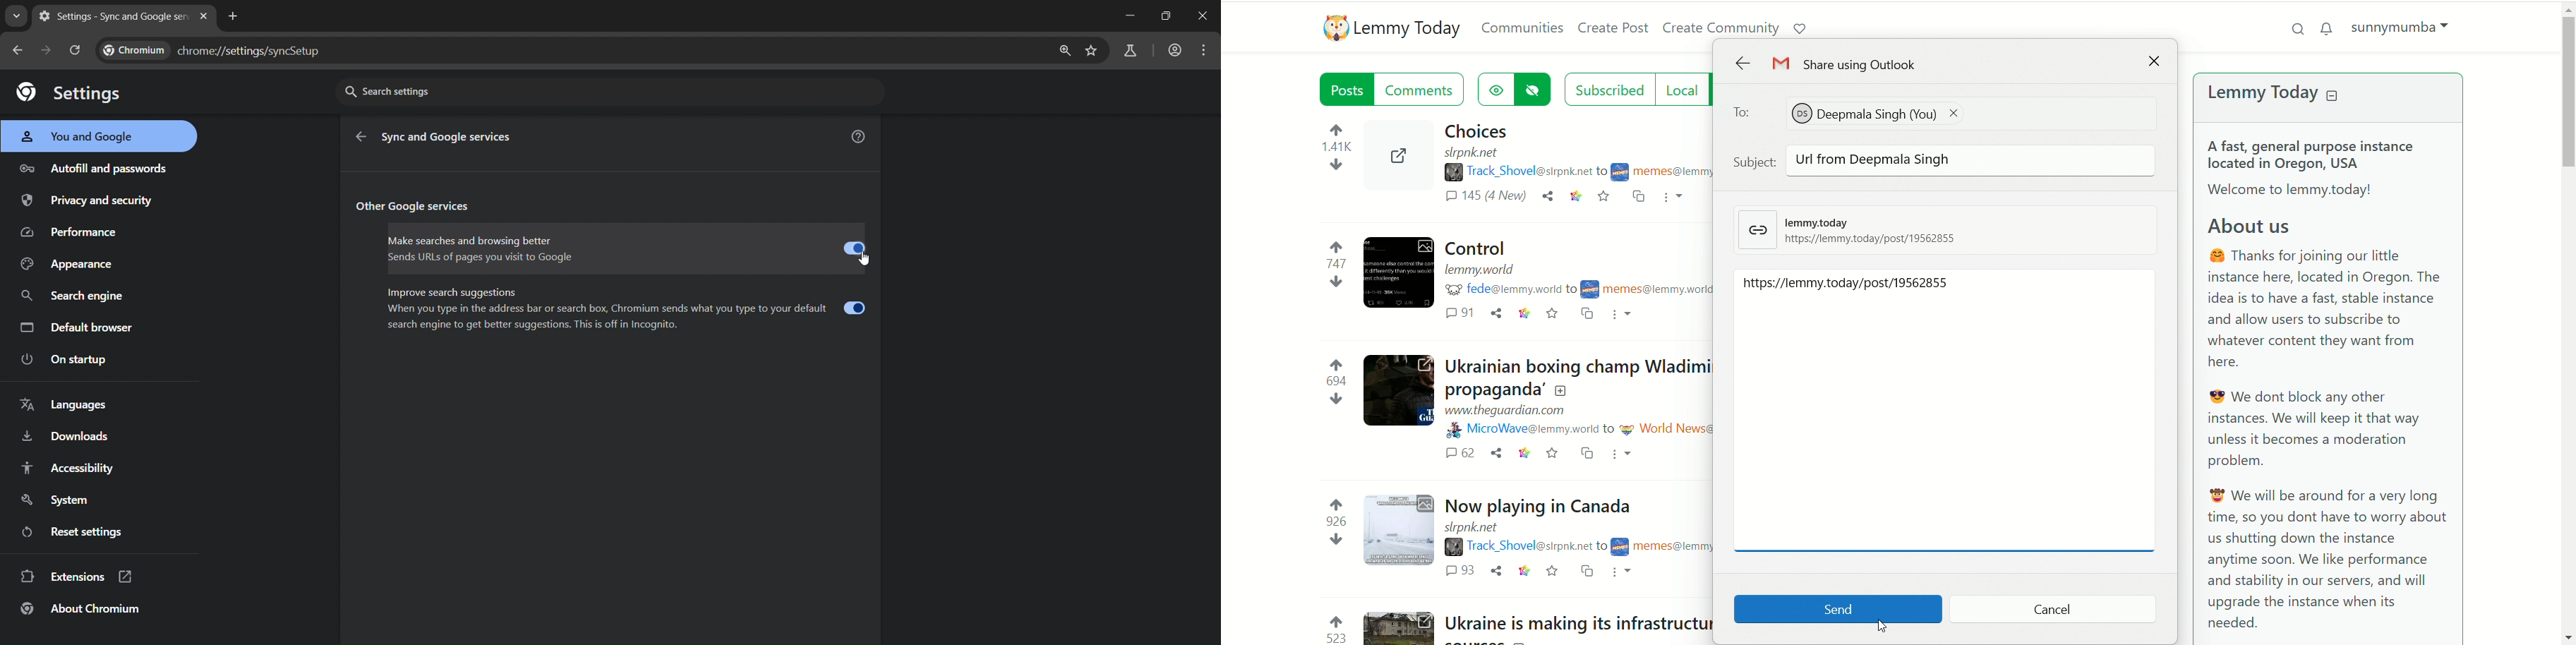 Image resolution: width=2576 pixels, height=672 pixels. I want to click on URL pasted, so click(1855, 297).